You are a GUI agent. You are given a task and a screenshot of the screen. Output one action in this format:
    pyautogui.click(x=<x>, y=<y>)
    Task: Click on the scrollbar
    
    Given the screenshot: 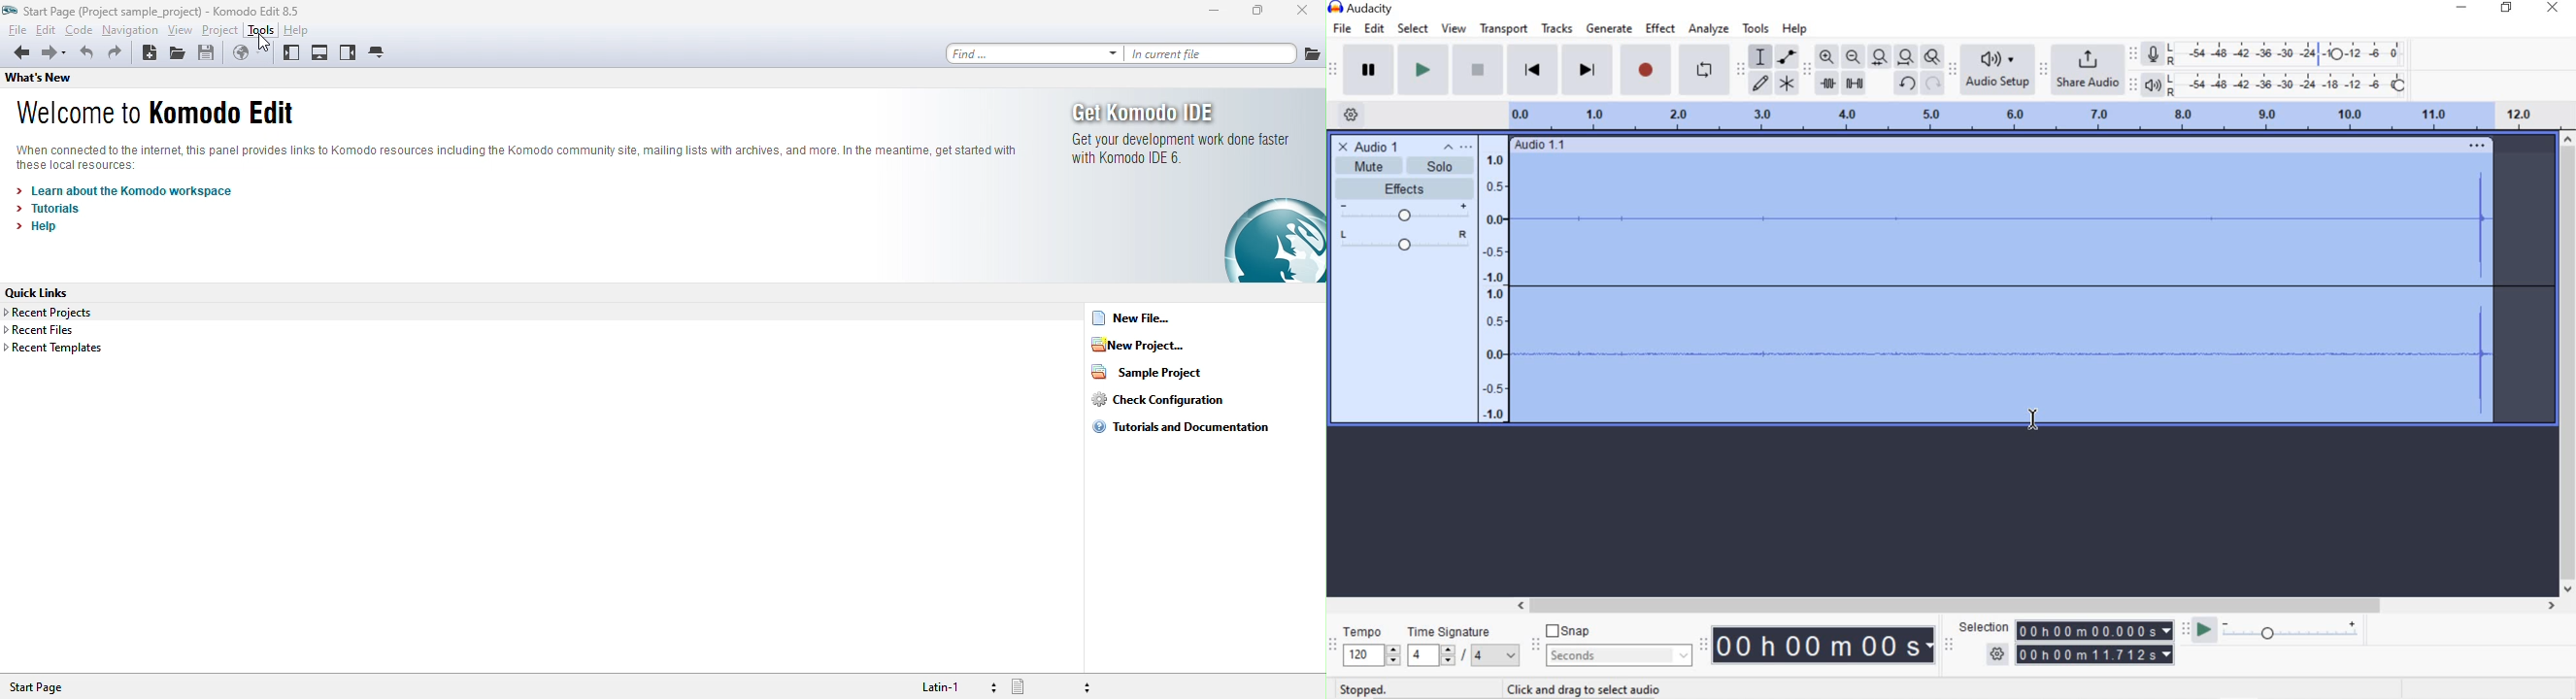 What is the action you would take?
    pyautogui.click(x=2034, y=604)
    